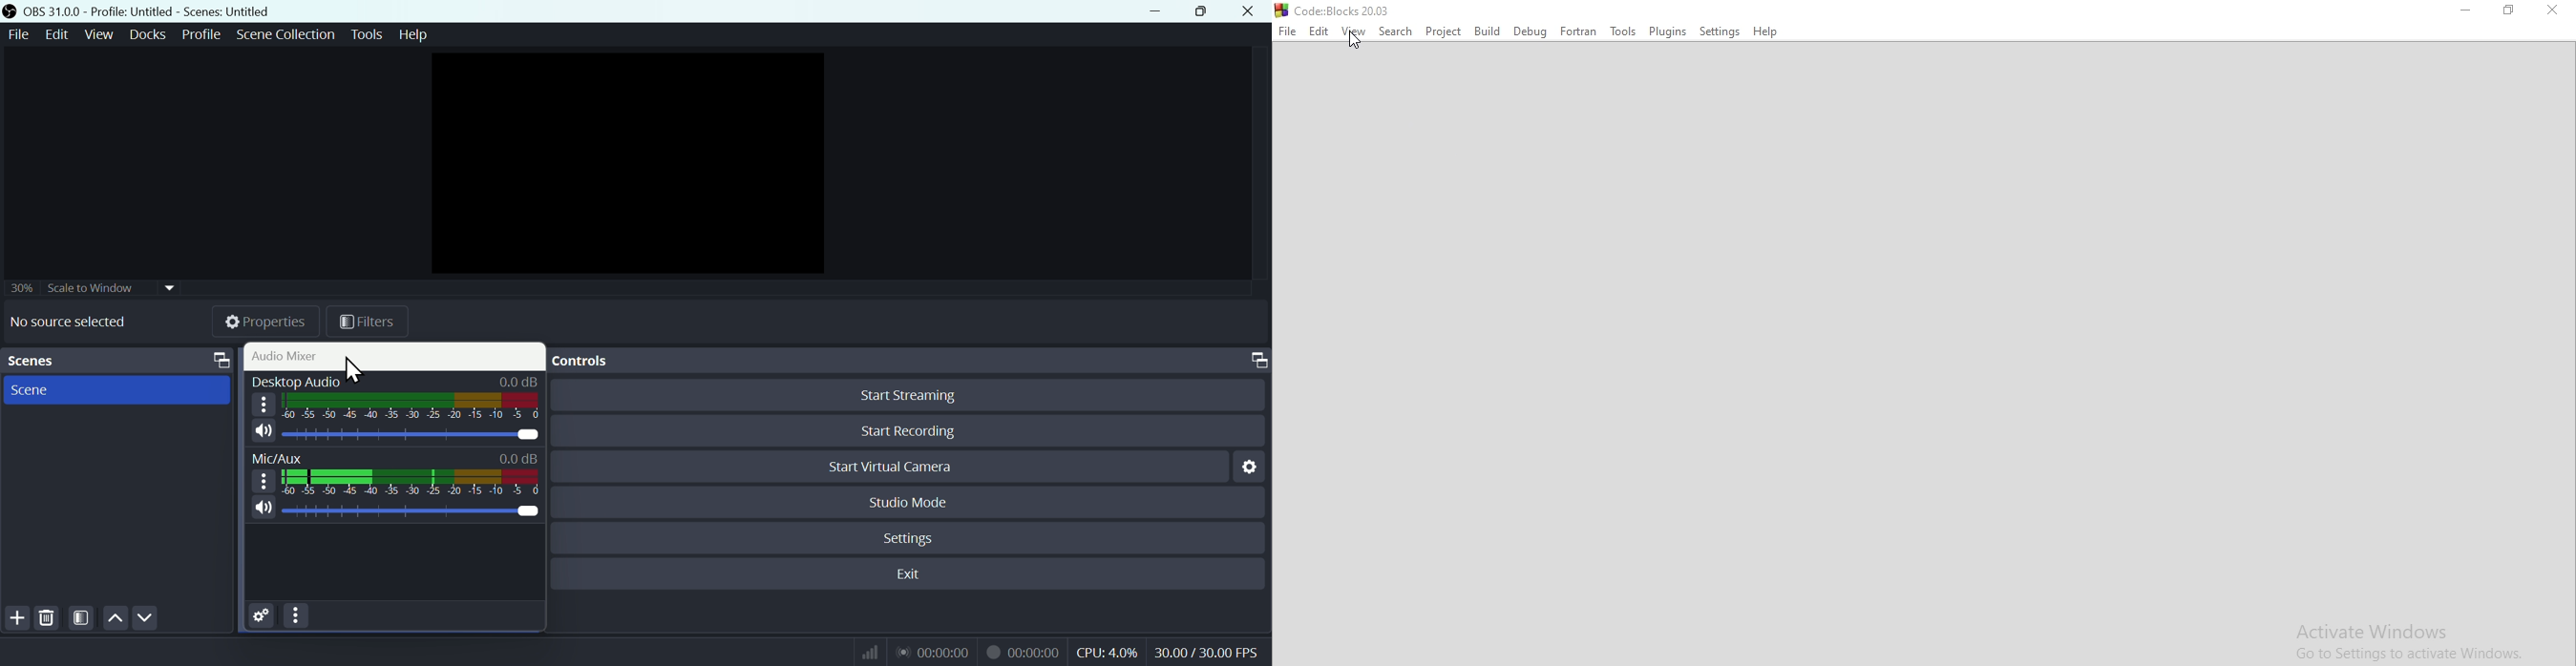  What do you see at coordinates (904, 467) in the screenshot?
I see `Start virtual camera` at bounding box center [904, 467].